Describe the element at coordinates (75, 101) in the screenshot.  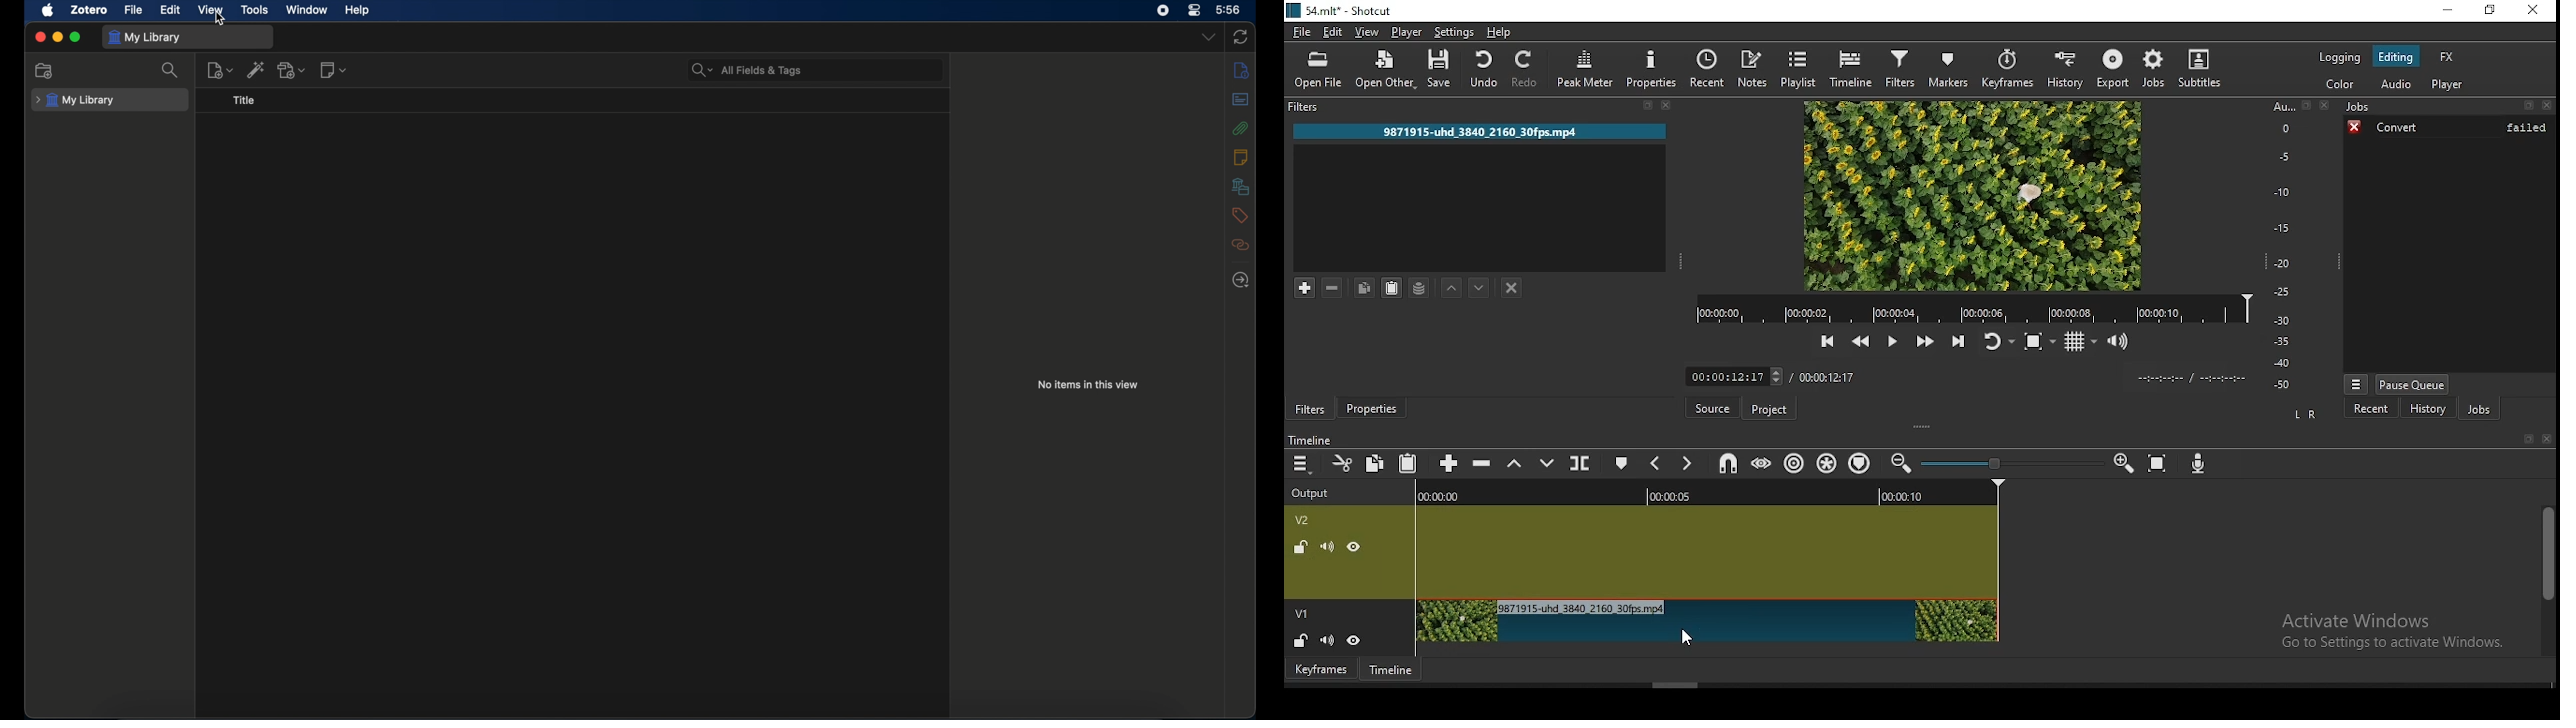
I see `my library` at that location.